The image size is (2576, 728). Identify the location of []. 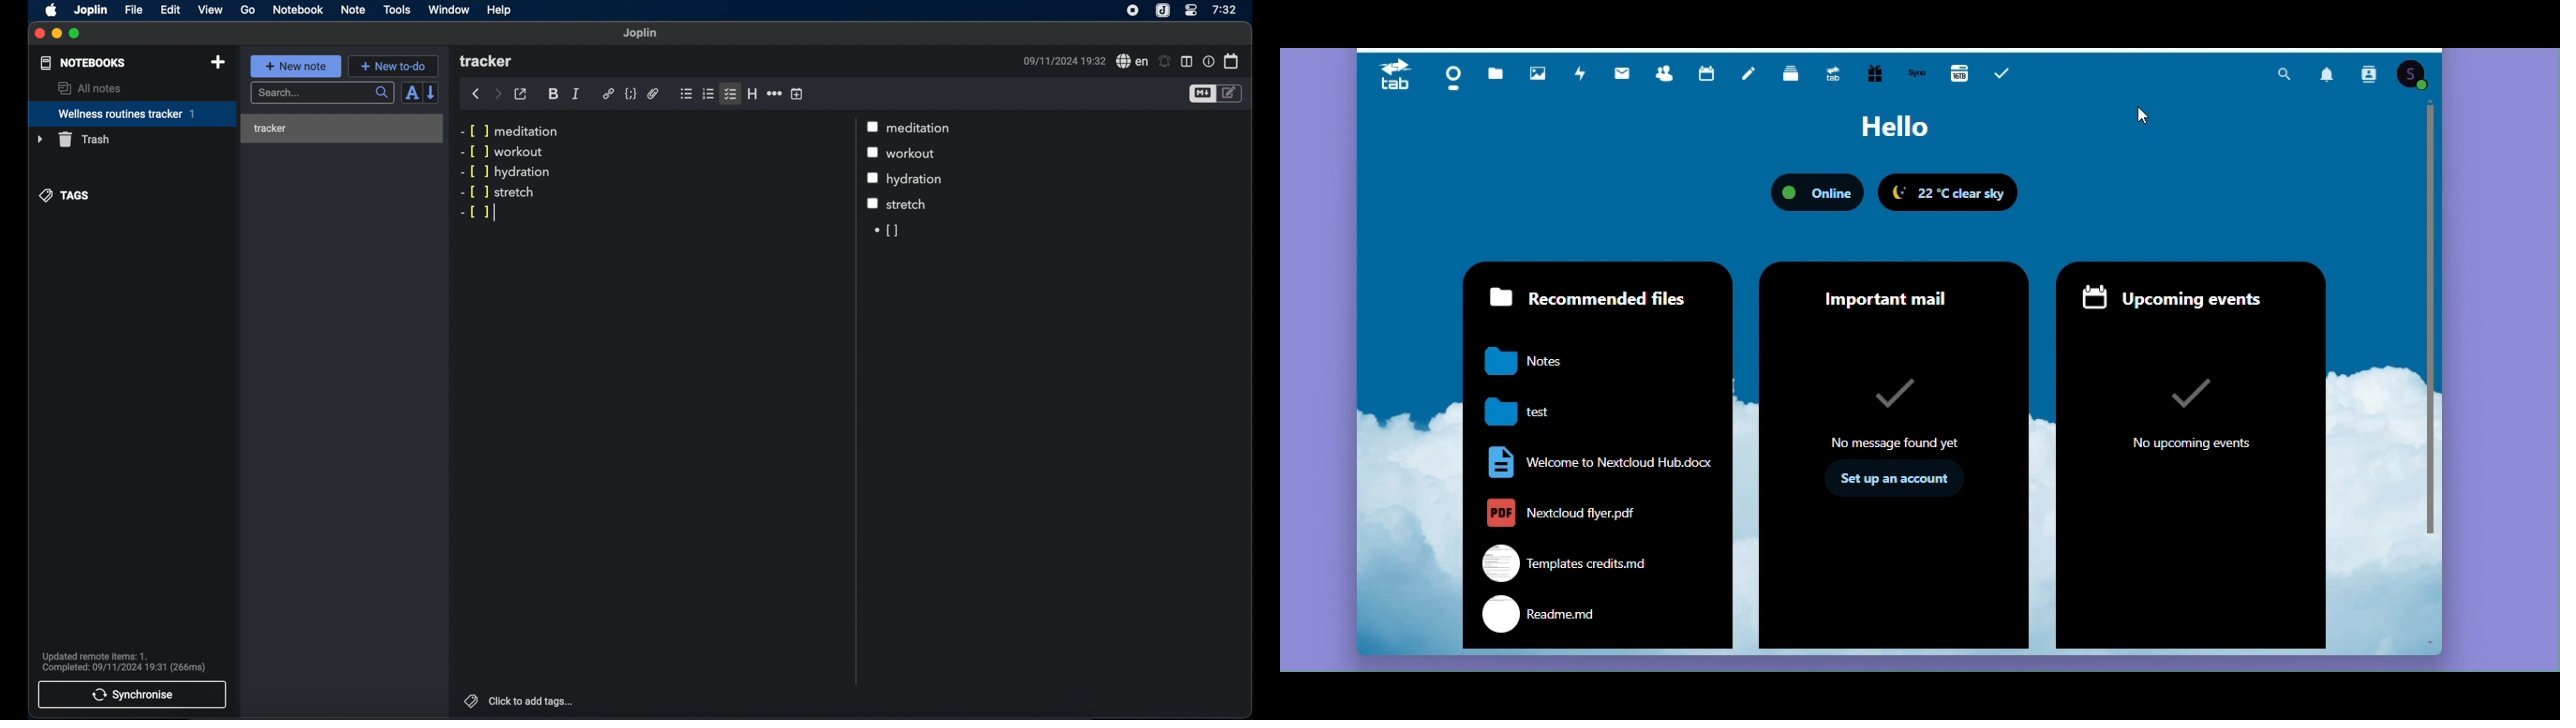
(885, 229).